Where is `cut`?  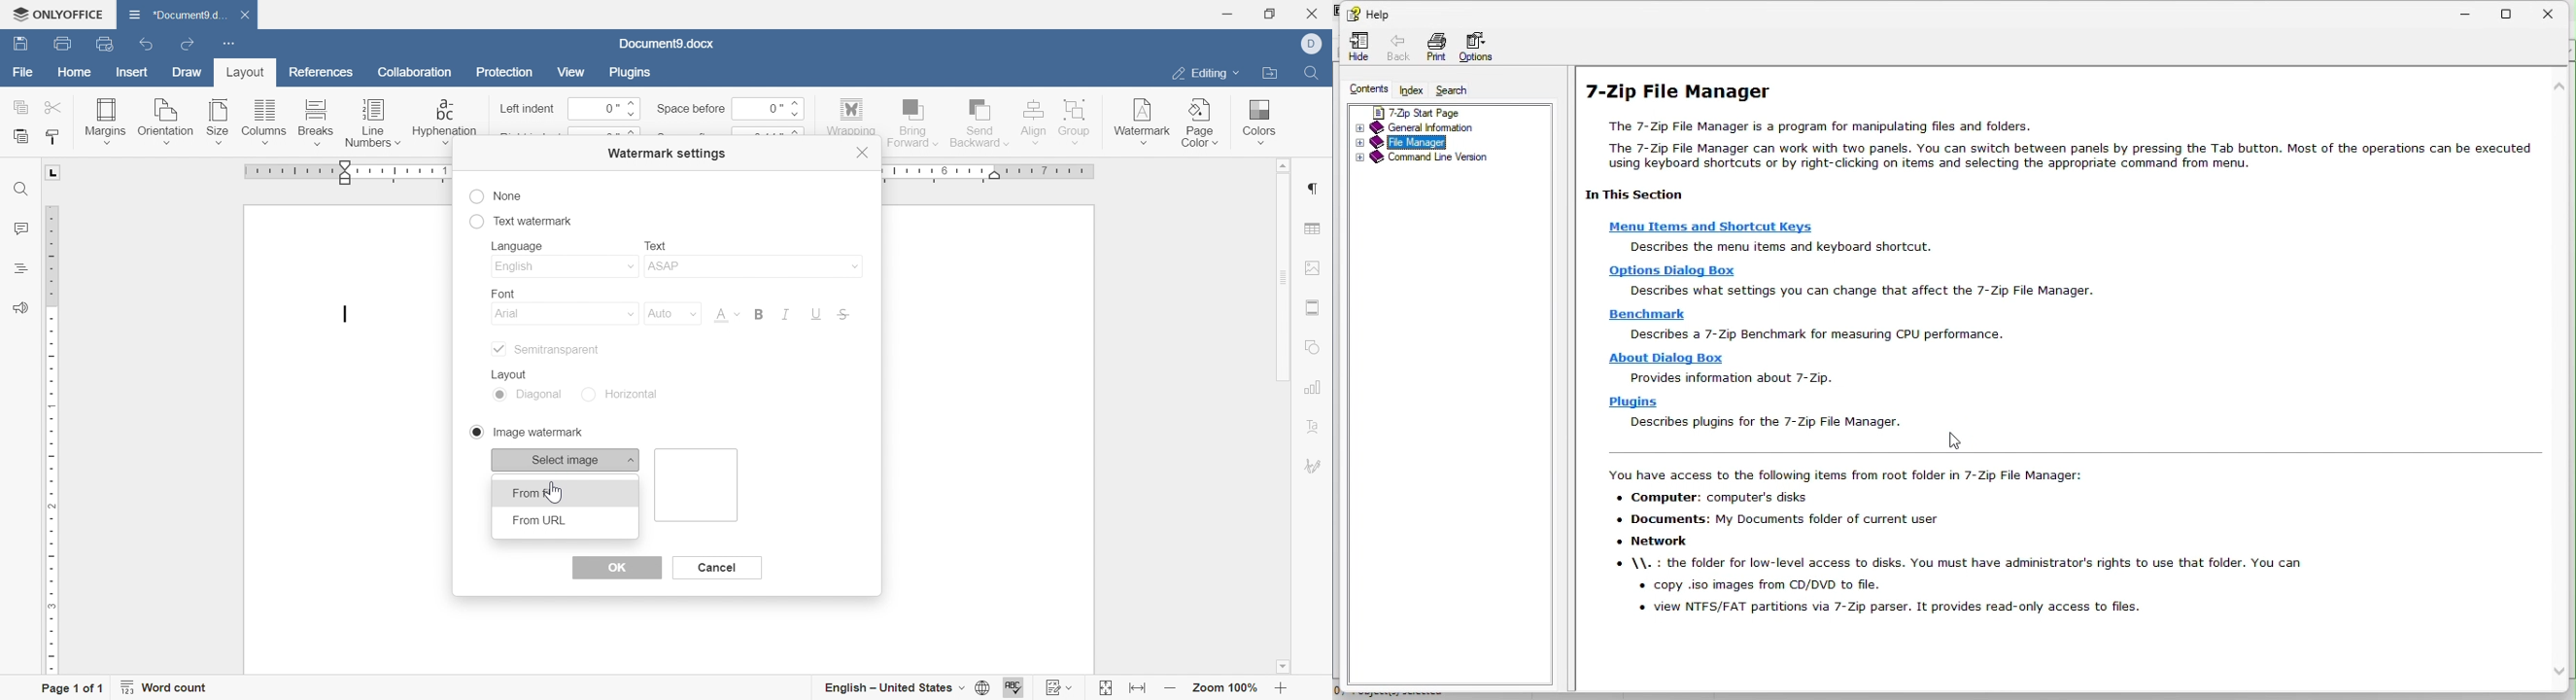
cut is located at coordinates (55, 107).